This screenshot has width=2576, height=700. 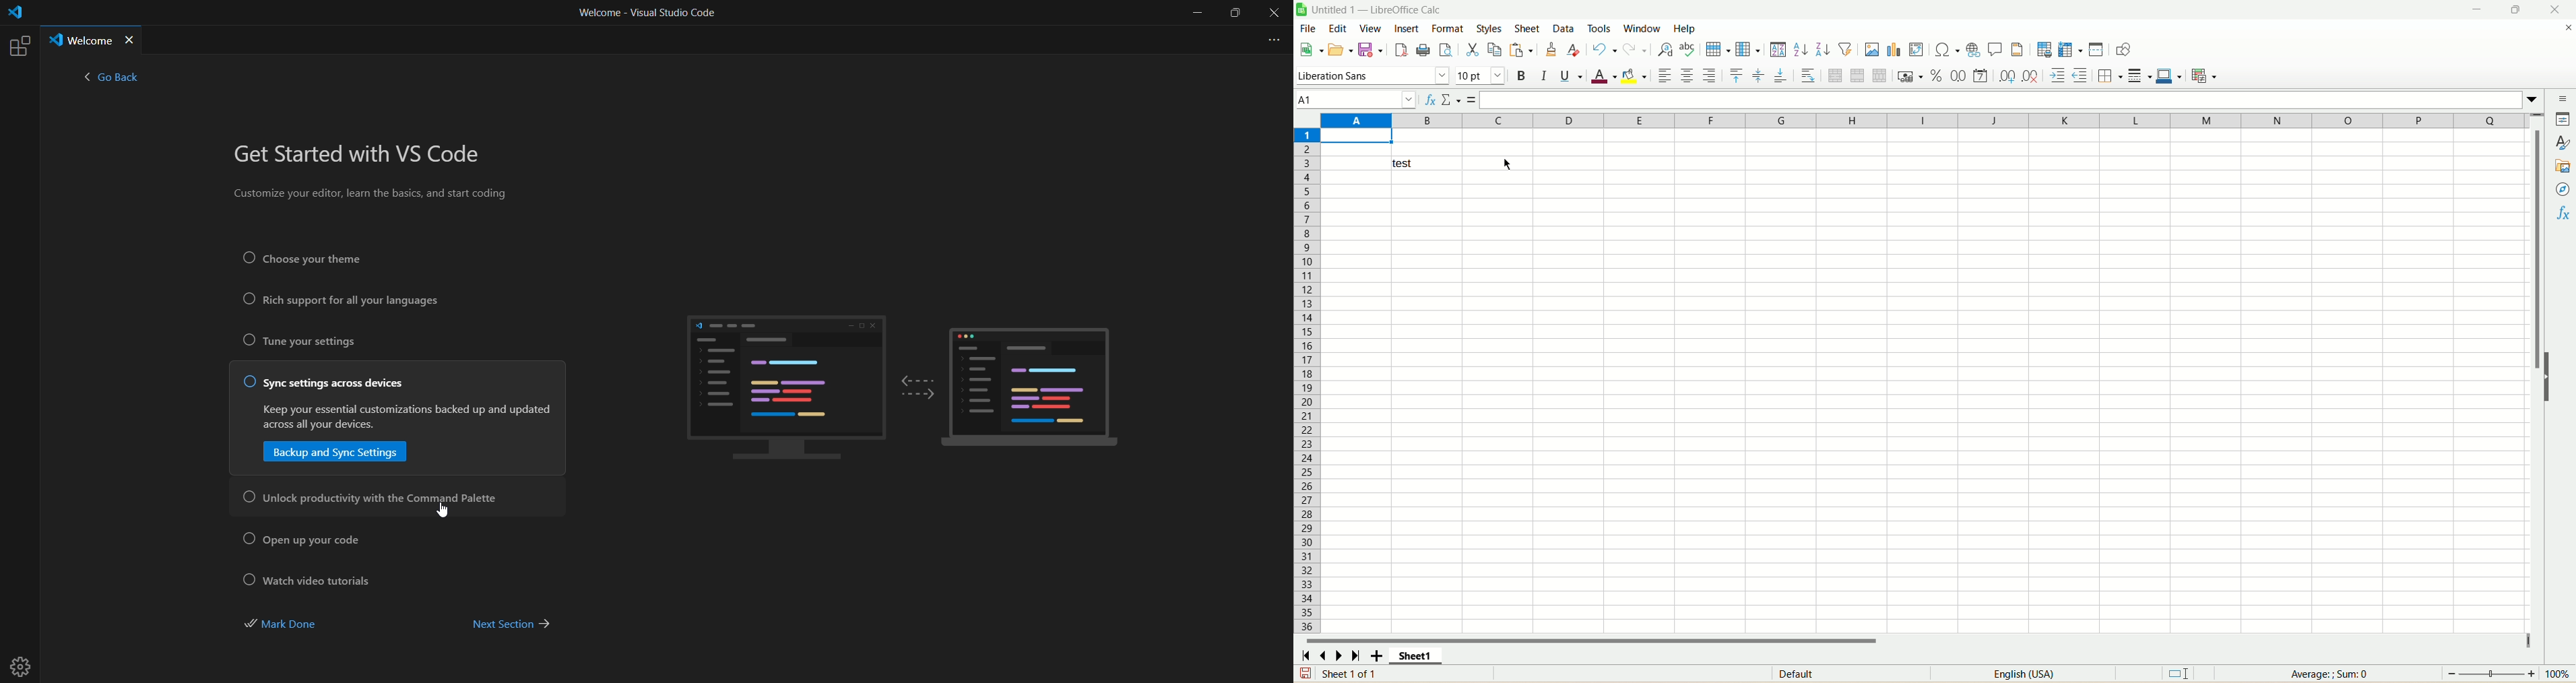 What do you see at coordinates (2562, 119) in the screenshot?
I see `properties` at bounding box center [2562, 119].